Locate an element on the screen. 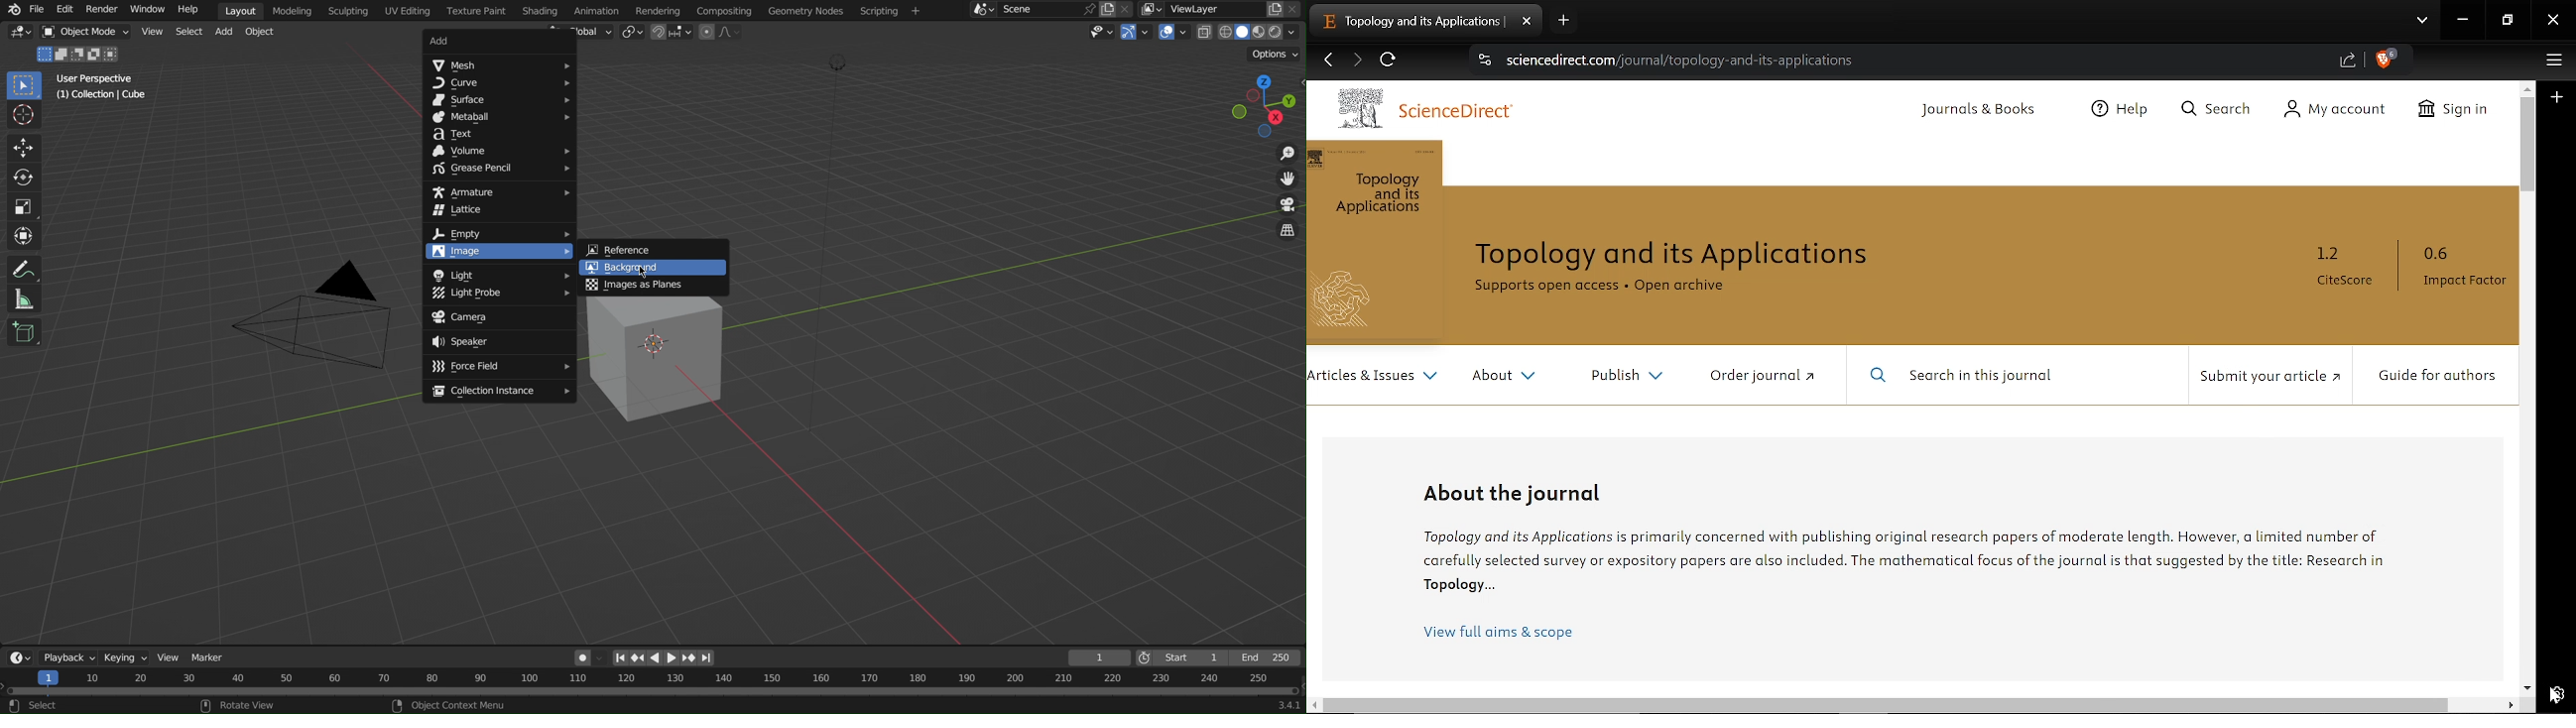  Empty is located at coordinates (500, 232).